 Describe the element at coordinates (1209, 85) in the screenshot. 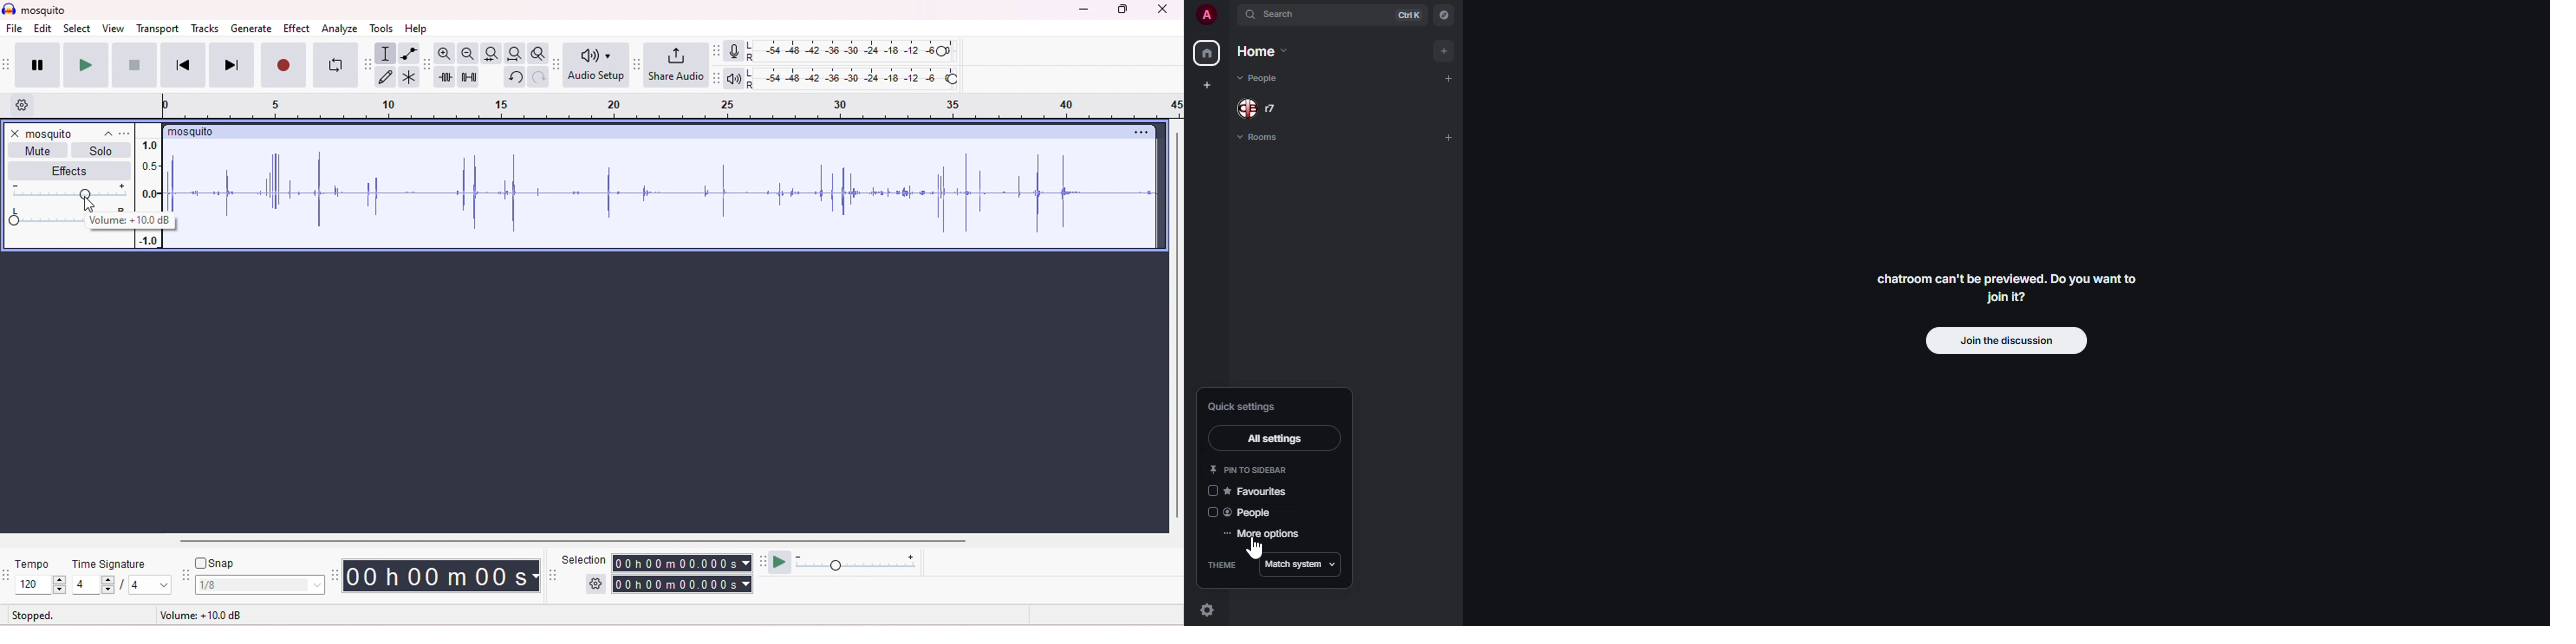

I see `create myspace` at that location.